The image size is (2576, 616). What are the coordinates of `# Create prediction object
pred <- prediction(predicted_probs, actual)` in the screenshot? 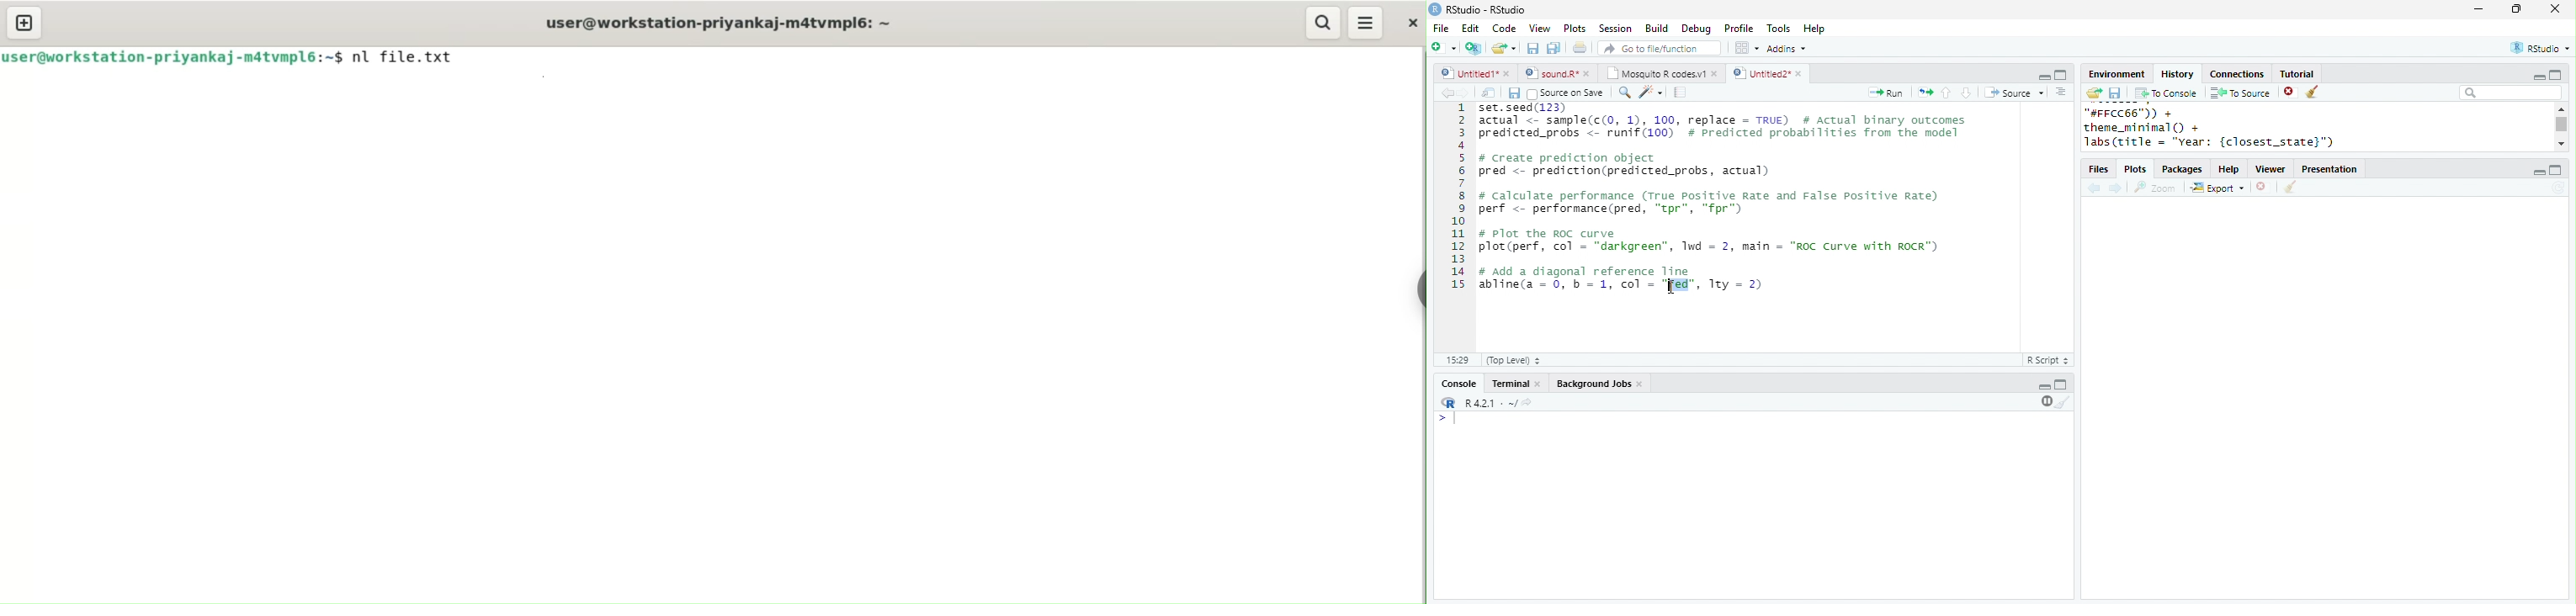 It's located at (1625, 165).